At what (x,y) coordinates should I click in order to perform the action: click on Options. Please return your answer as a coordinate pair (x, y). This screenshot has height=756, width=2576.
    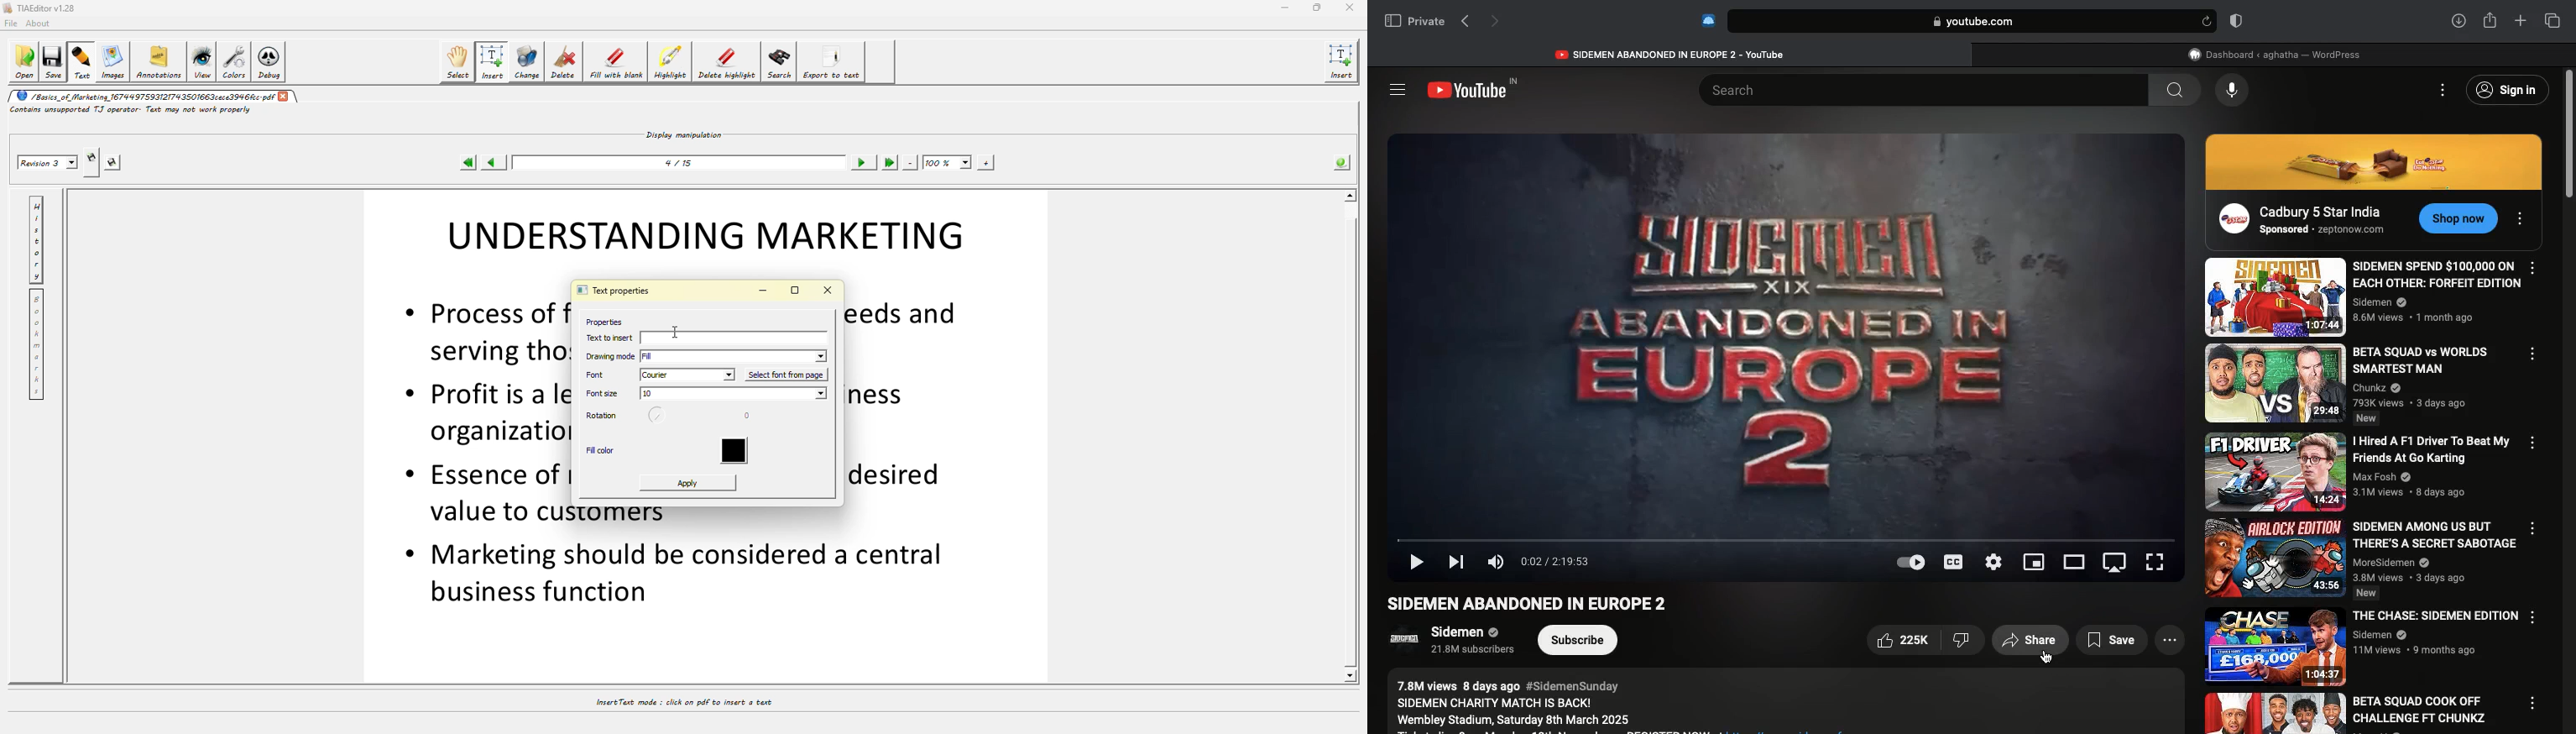
    Looking at the image, I should click on (2533, 268).